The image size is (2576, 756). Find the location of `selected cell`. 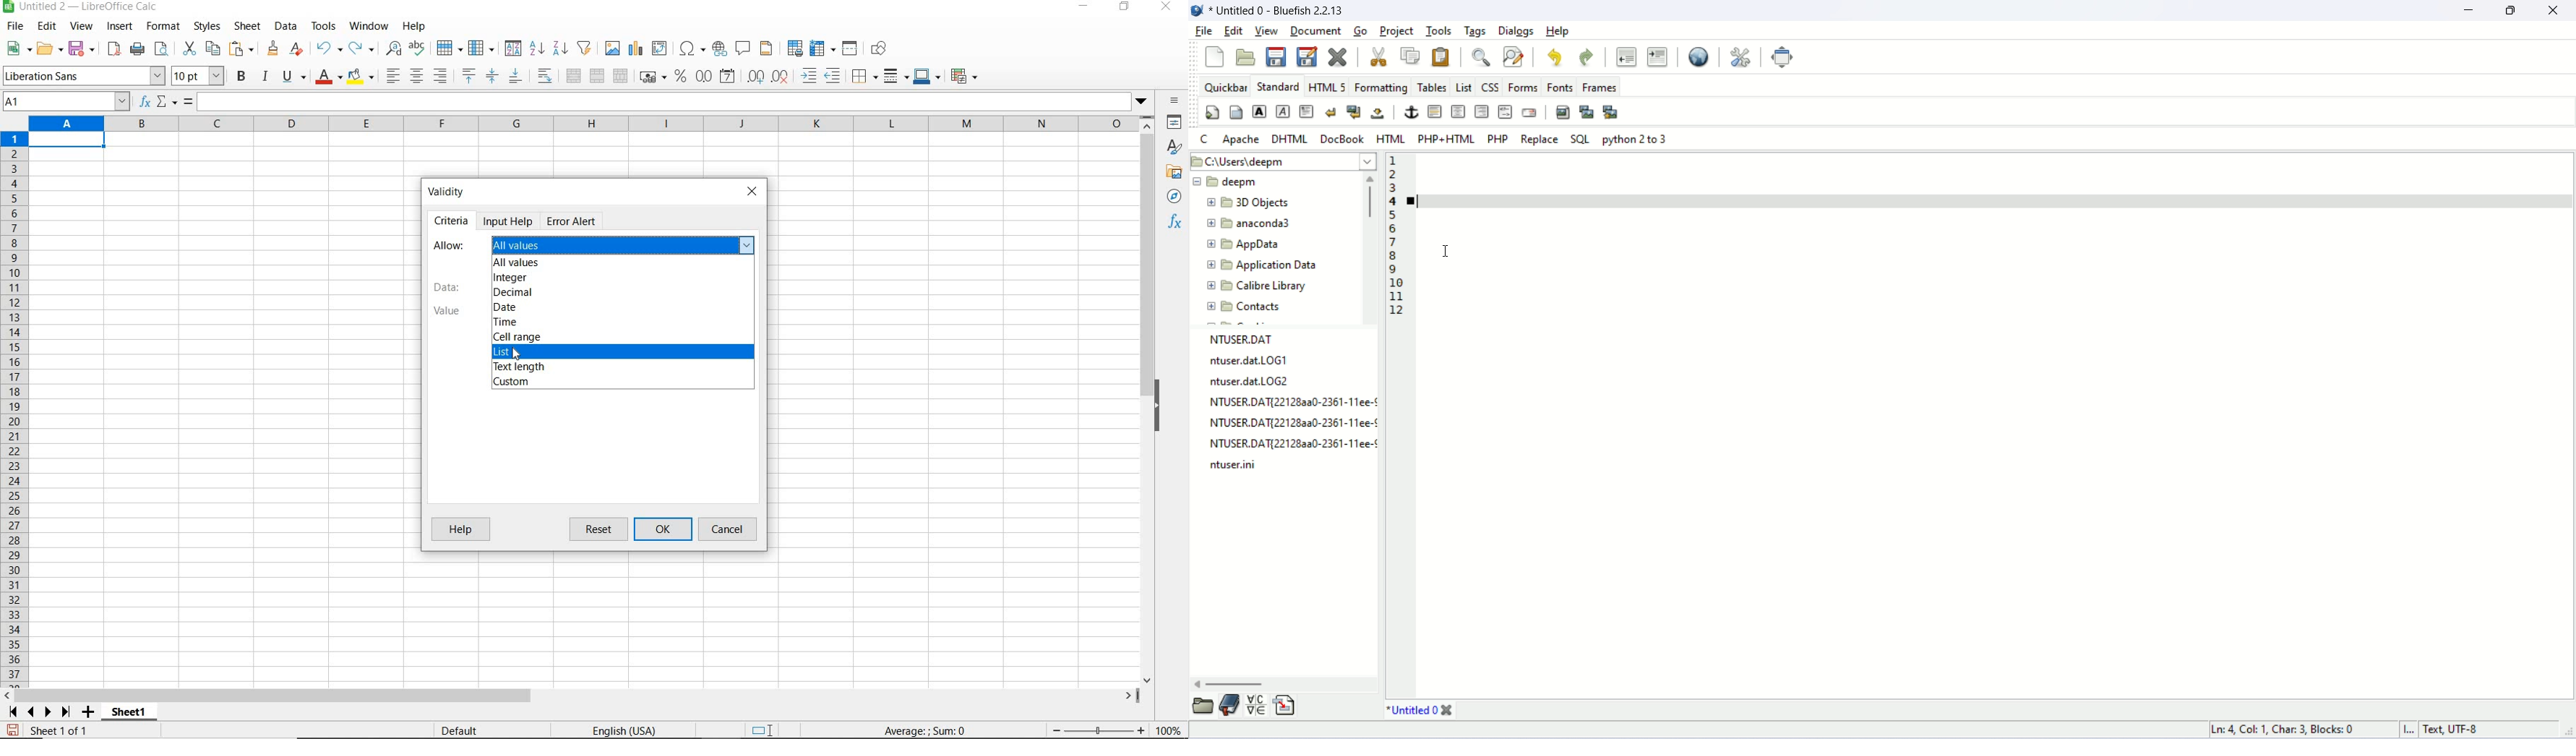

selected cell is located at coordinates (67, 142).